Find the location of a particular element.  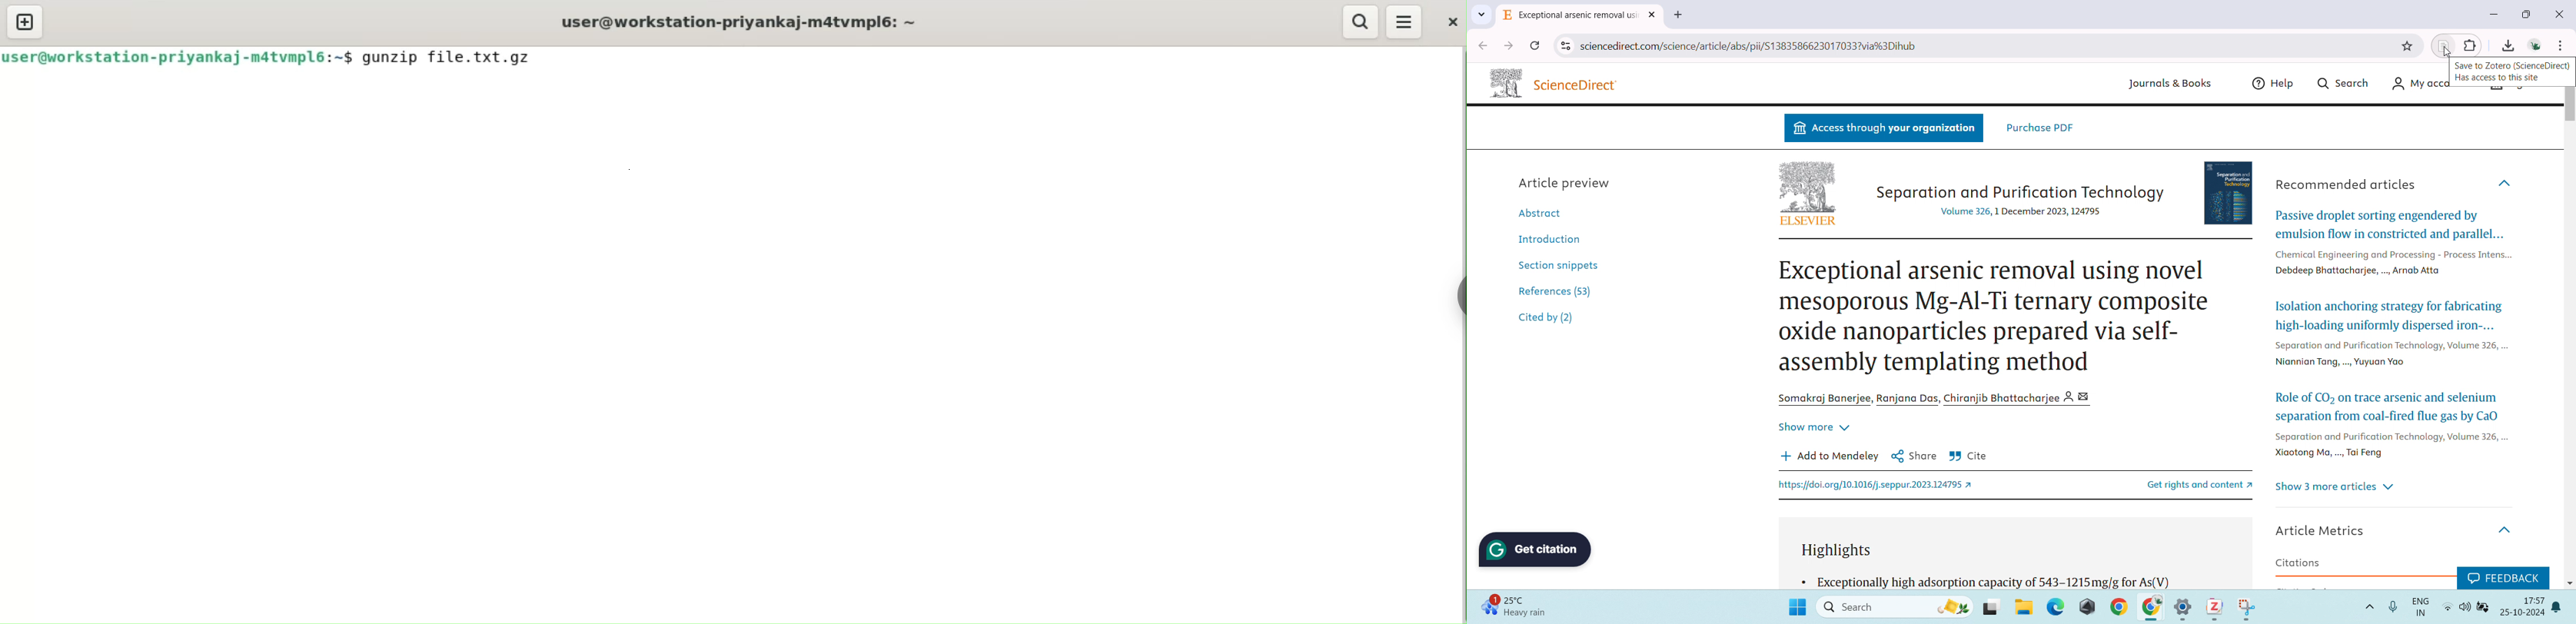

click to go forward, hold to see history is located at coordinates (1508, 46).